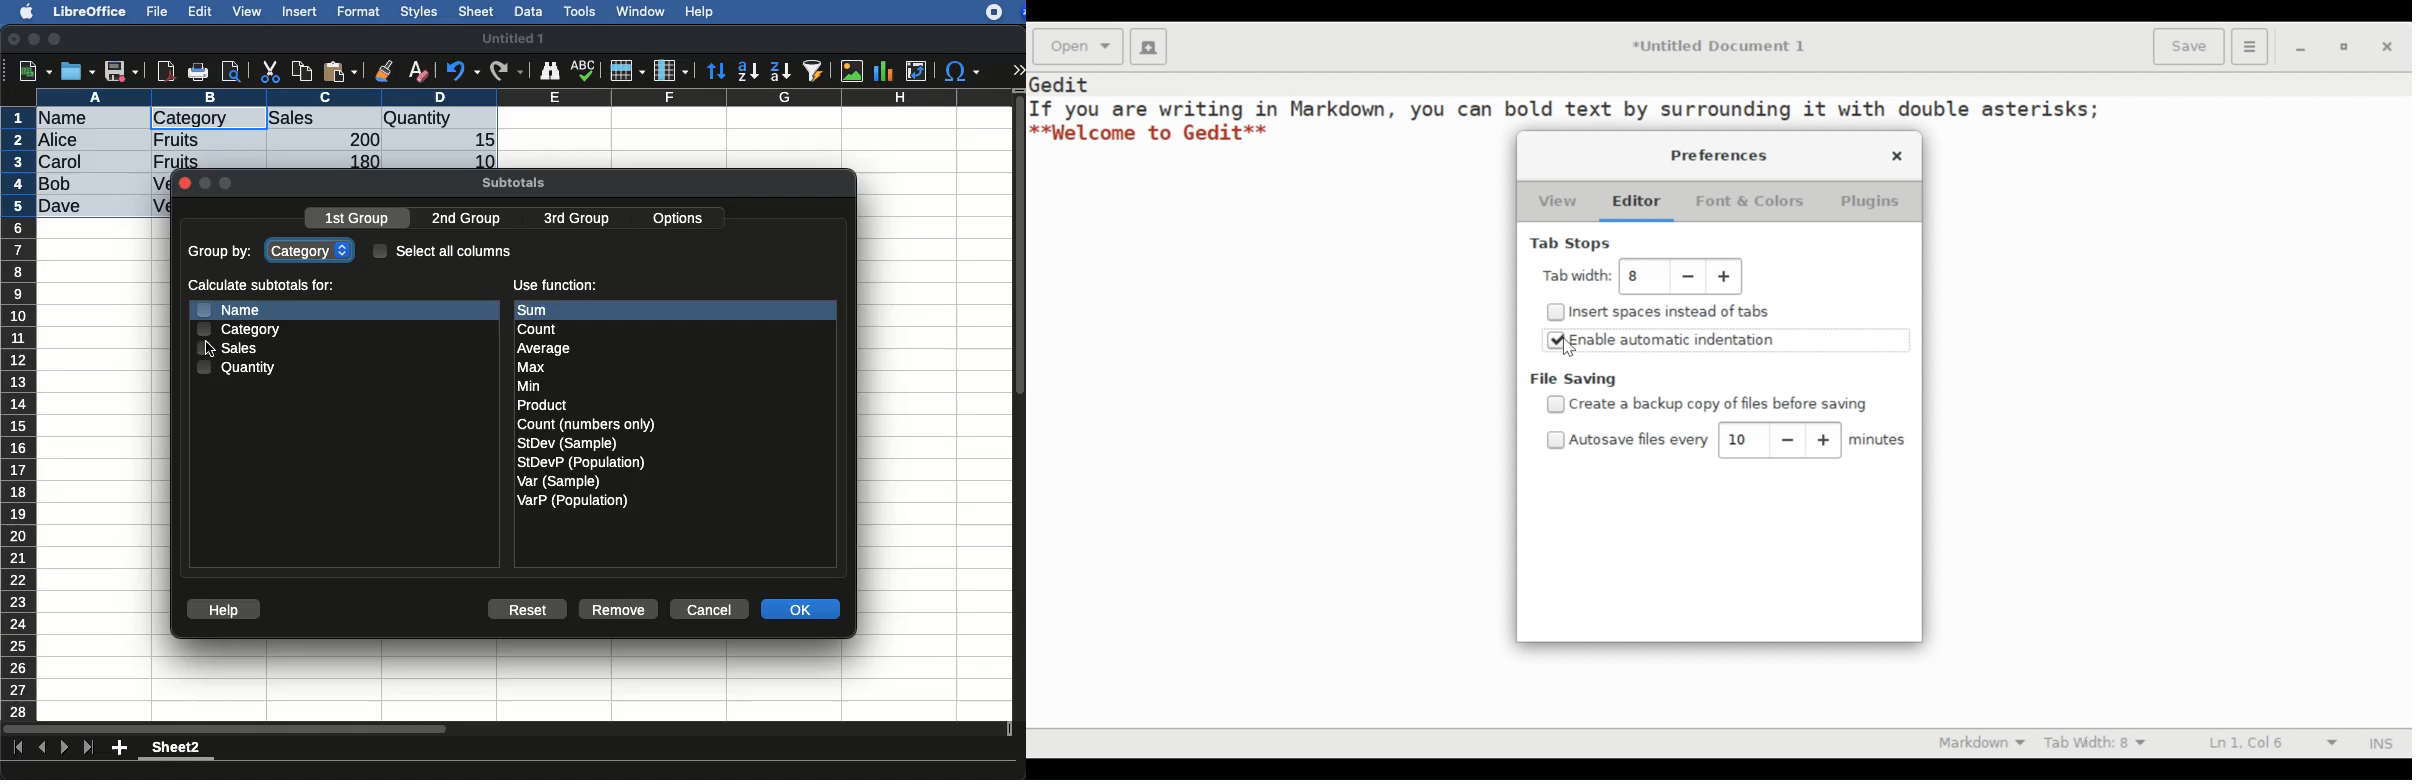  I want to click on category, so click(312, 249).